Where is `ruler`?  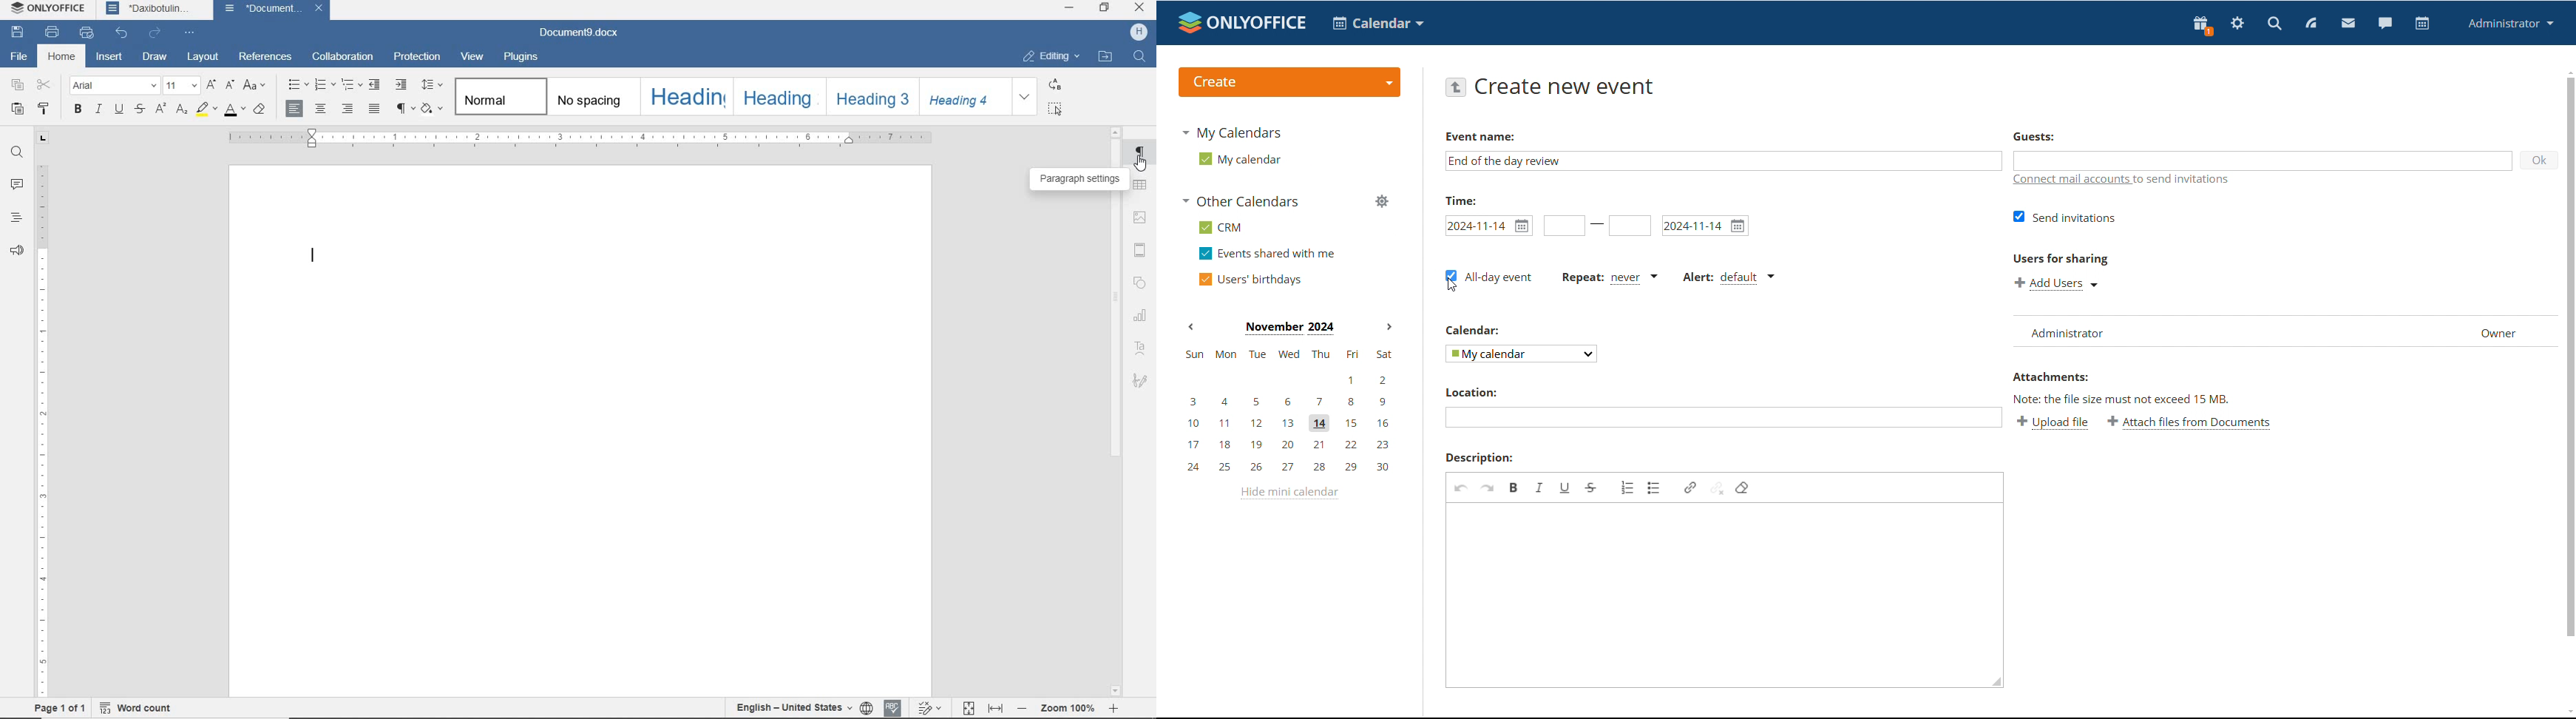
ruler is located at coordinates (576, 137).